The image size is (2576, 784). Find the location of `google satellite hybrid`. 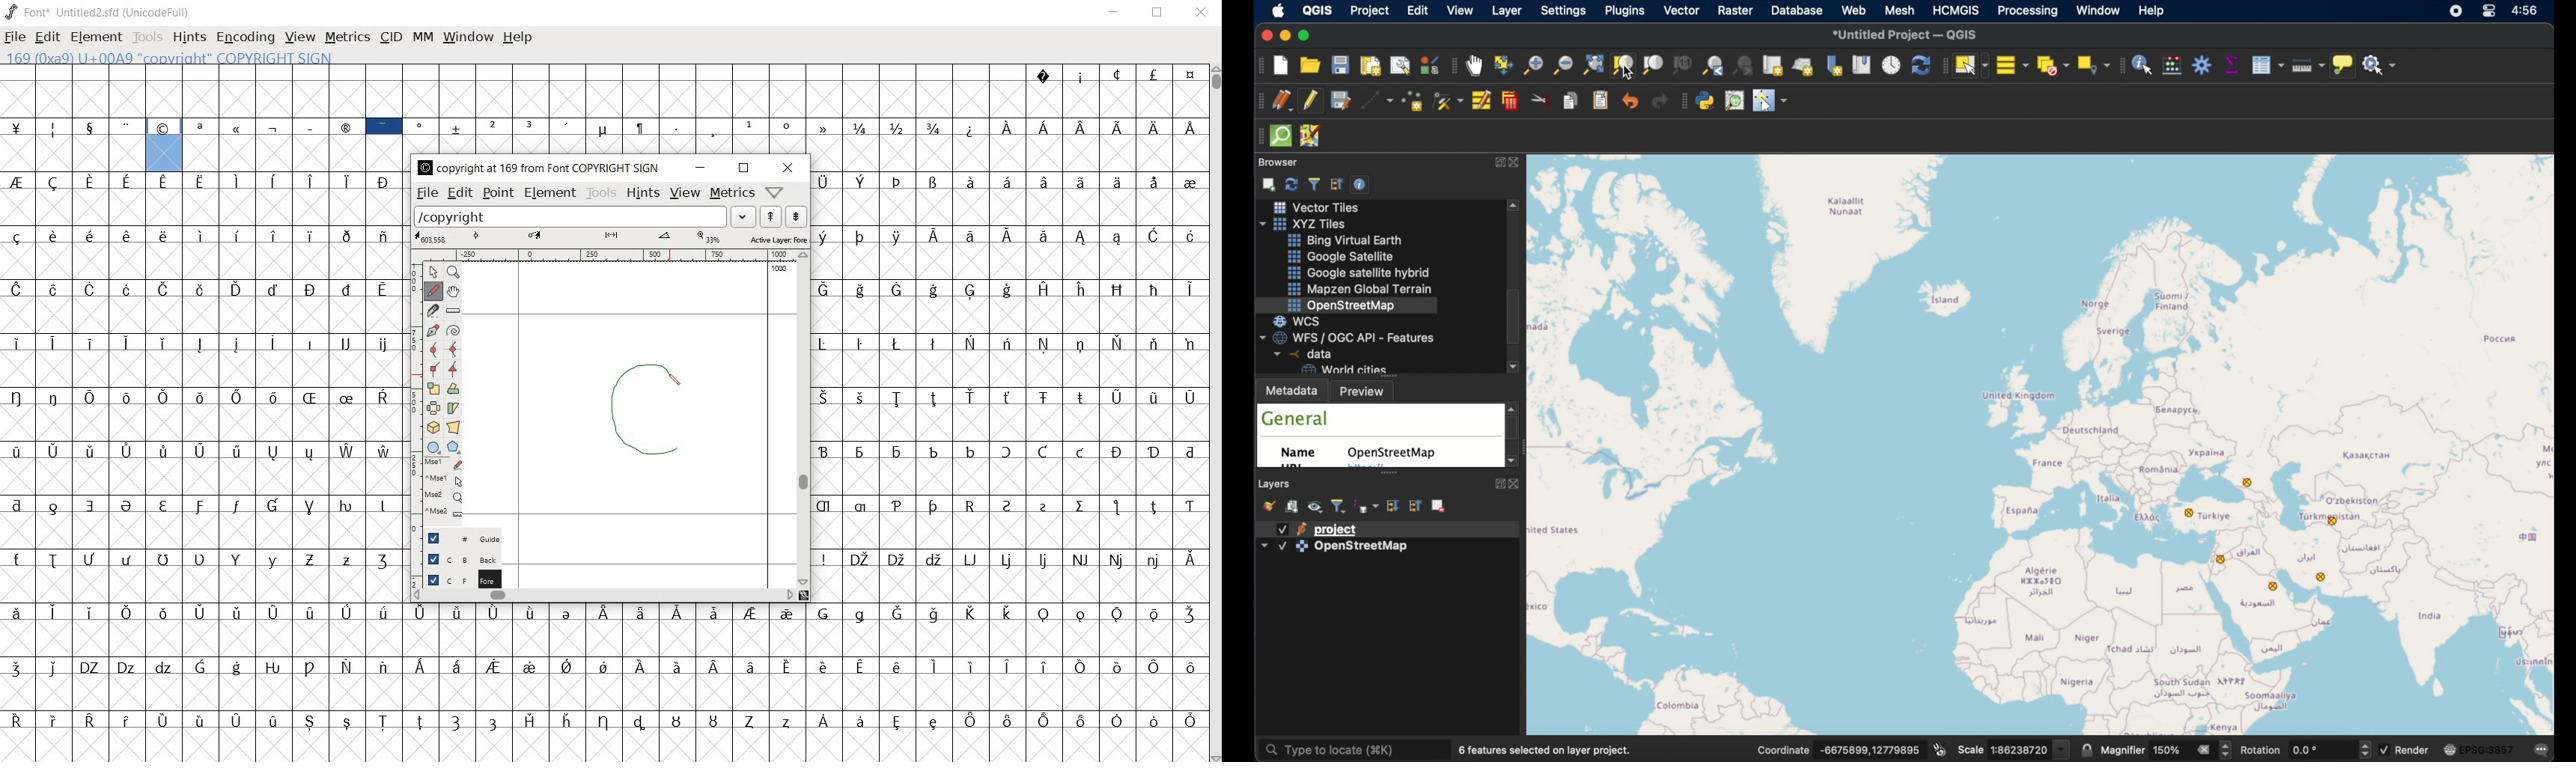

google satellite hybrid is located at coordinates (1357, 272).